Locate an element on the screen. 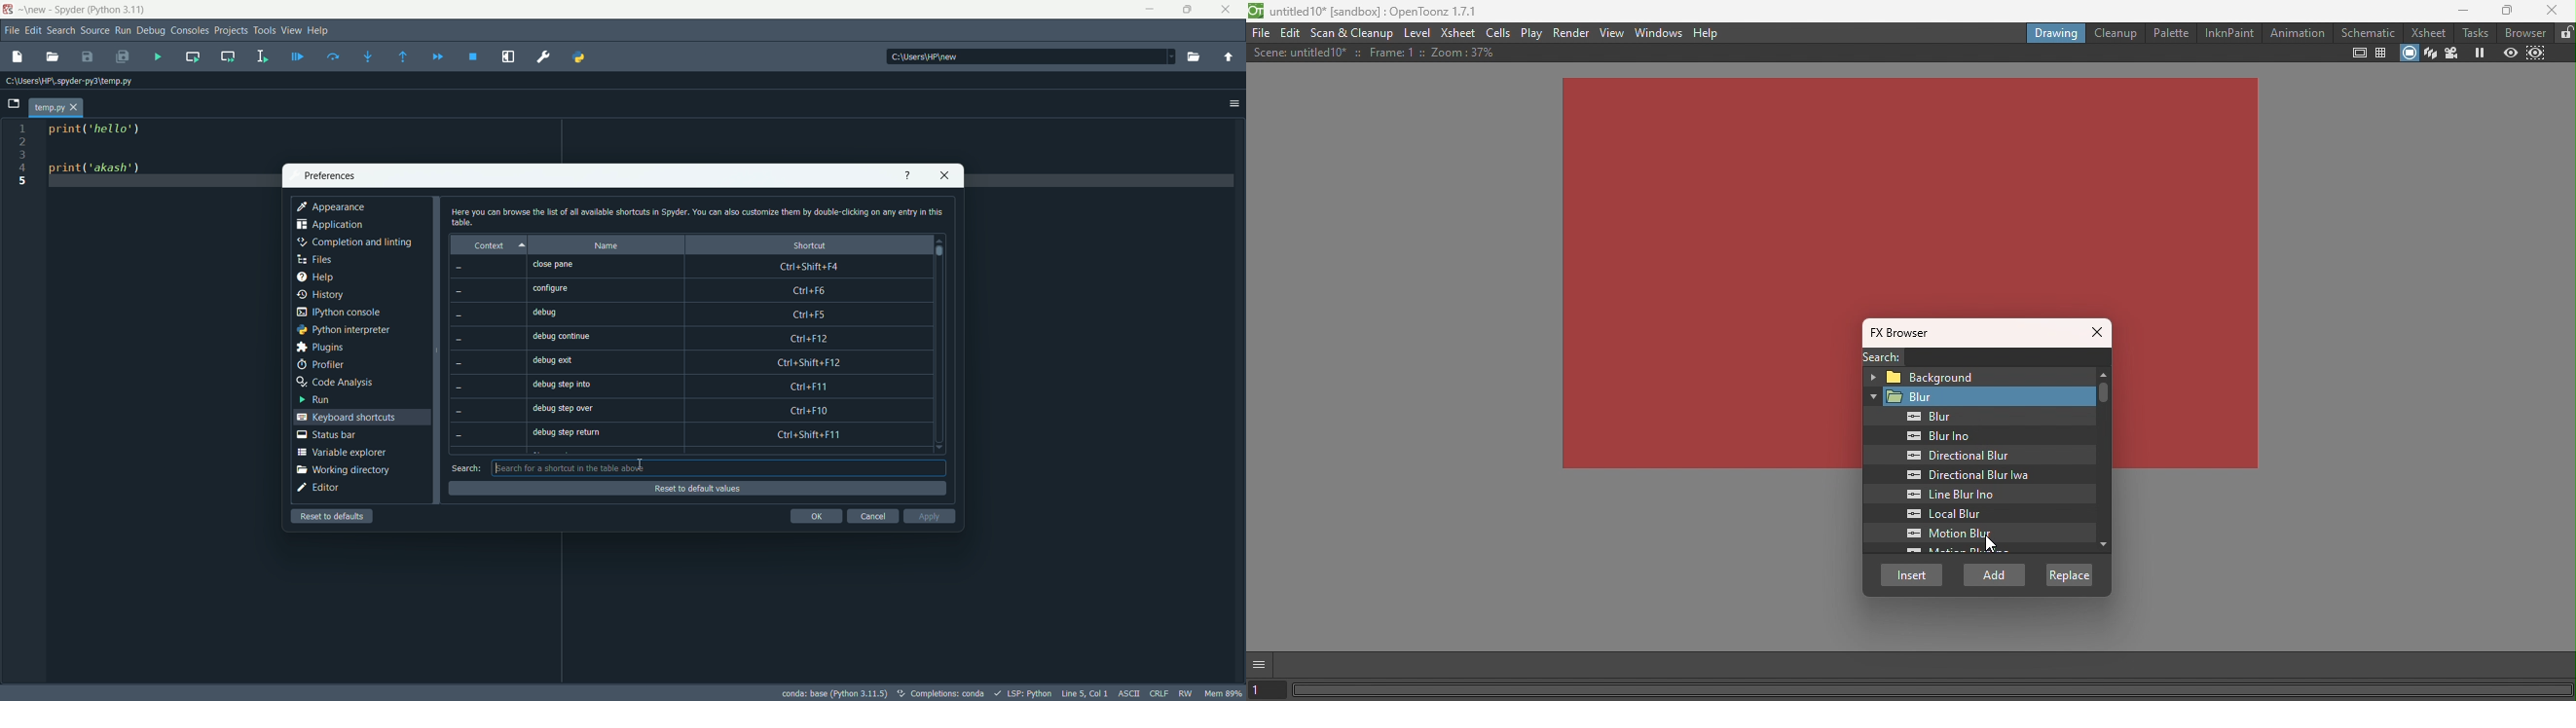  history is located at coordinates (322, 295).